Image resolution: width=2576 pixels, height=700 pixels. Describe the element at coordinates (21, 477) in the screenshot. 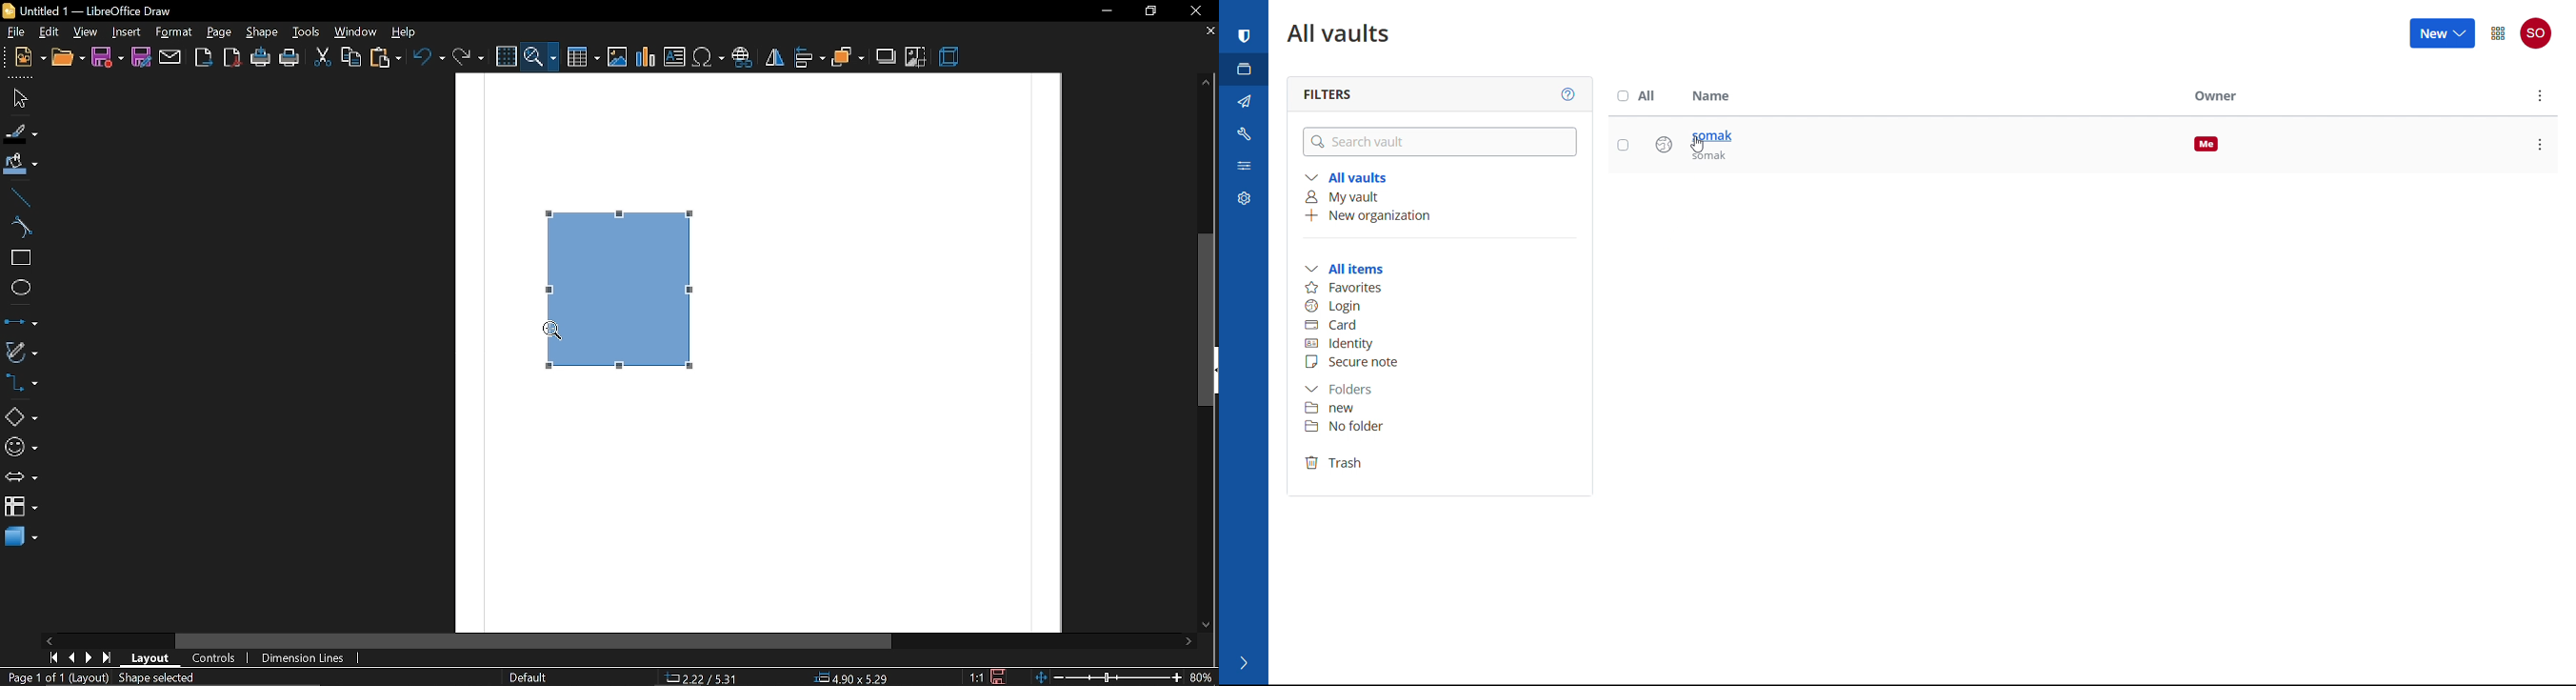

I see `arrows` at that location.